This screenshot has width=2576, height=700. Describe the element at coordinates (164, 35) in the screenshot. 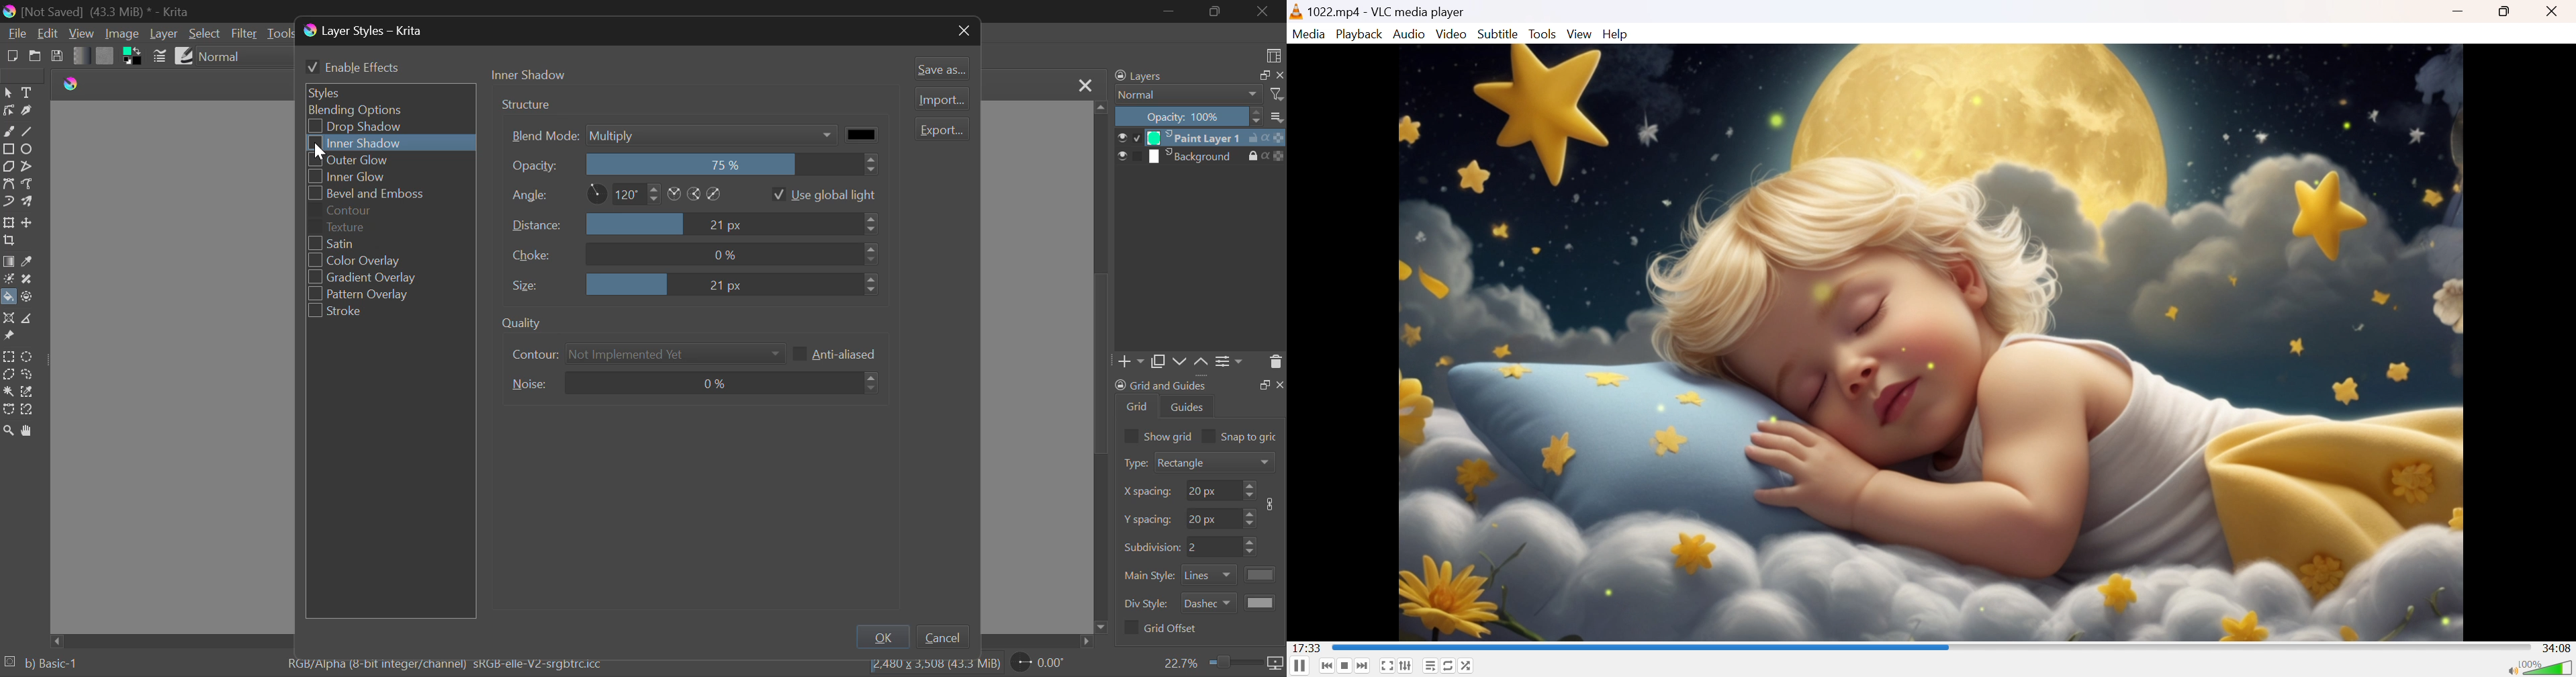

I see `Layer` at that location.